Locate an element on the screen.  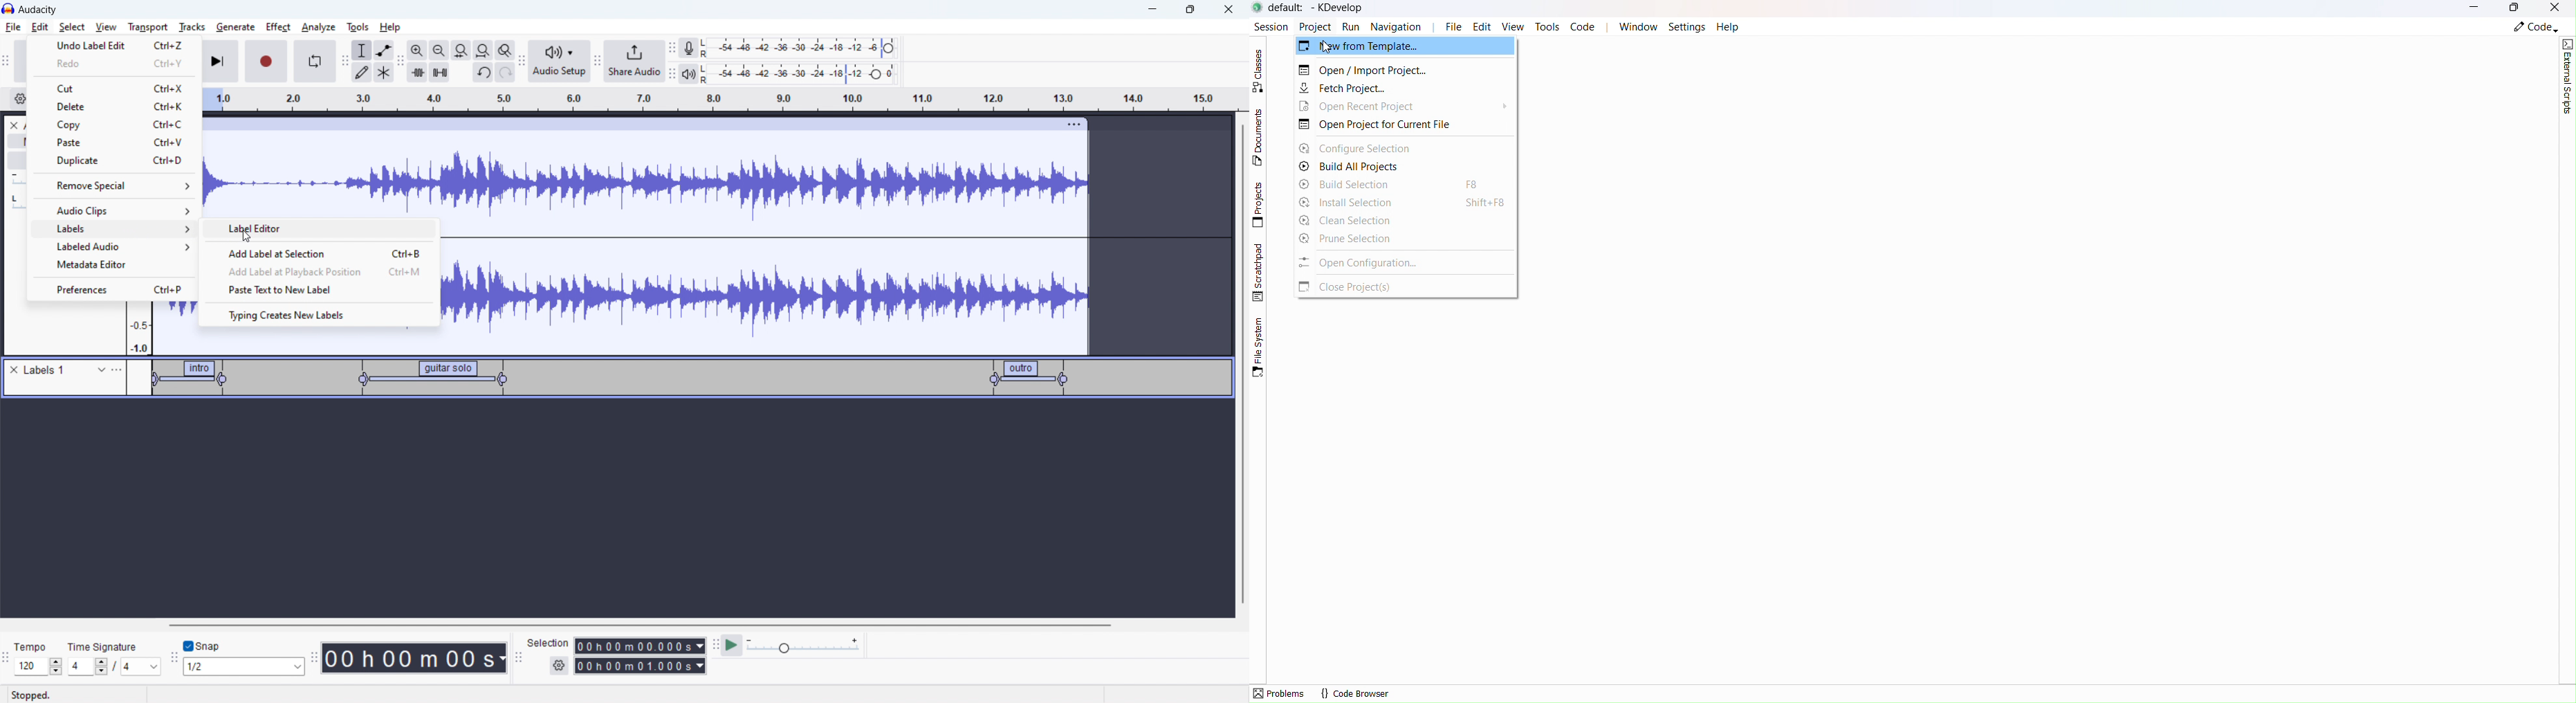
multi tool is located at coordinates (385, 72).